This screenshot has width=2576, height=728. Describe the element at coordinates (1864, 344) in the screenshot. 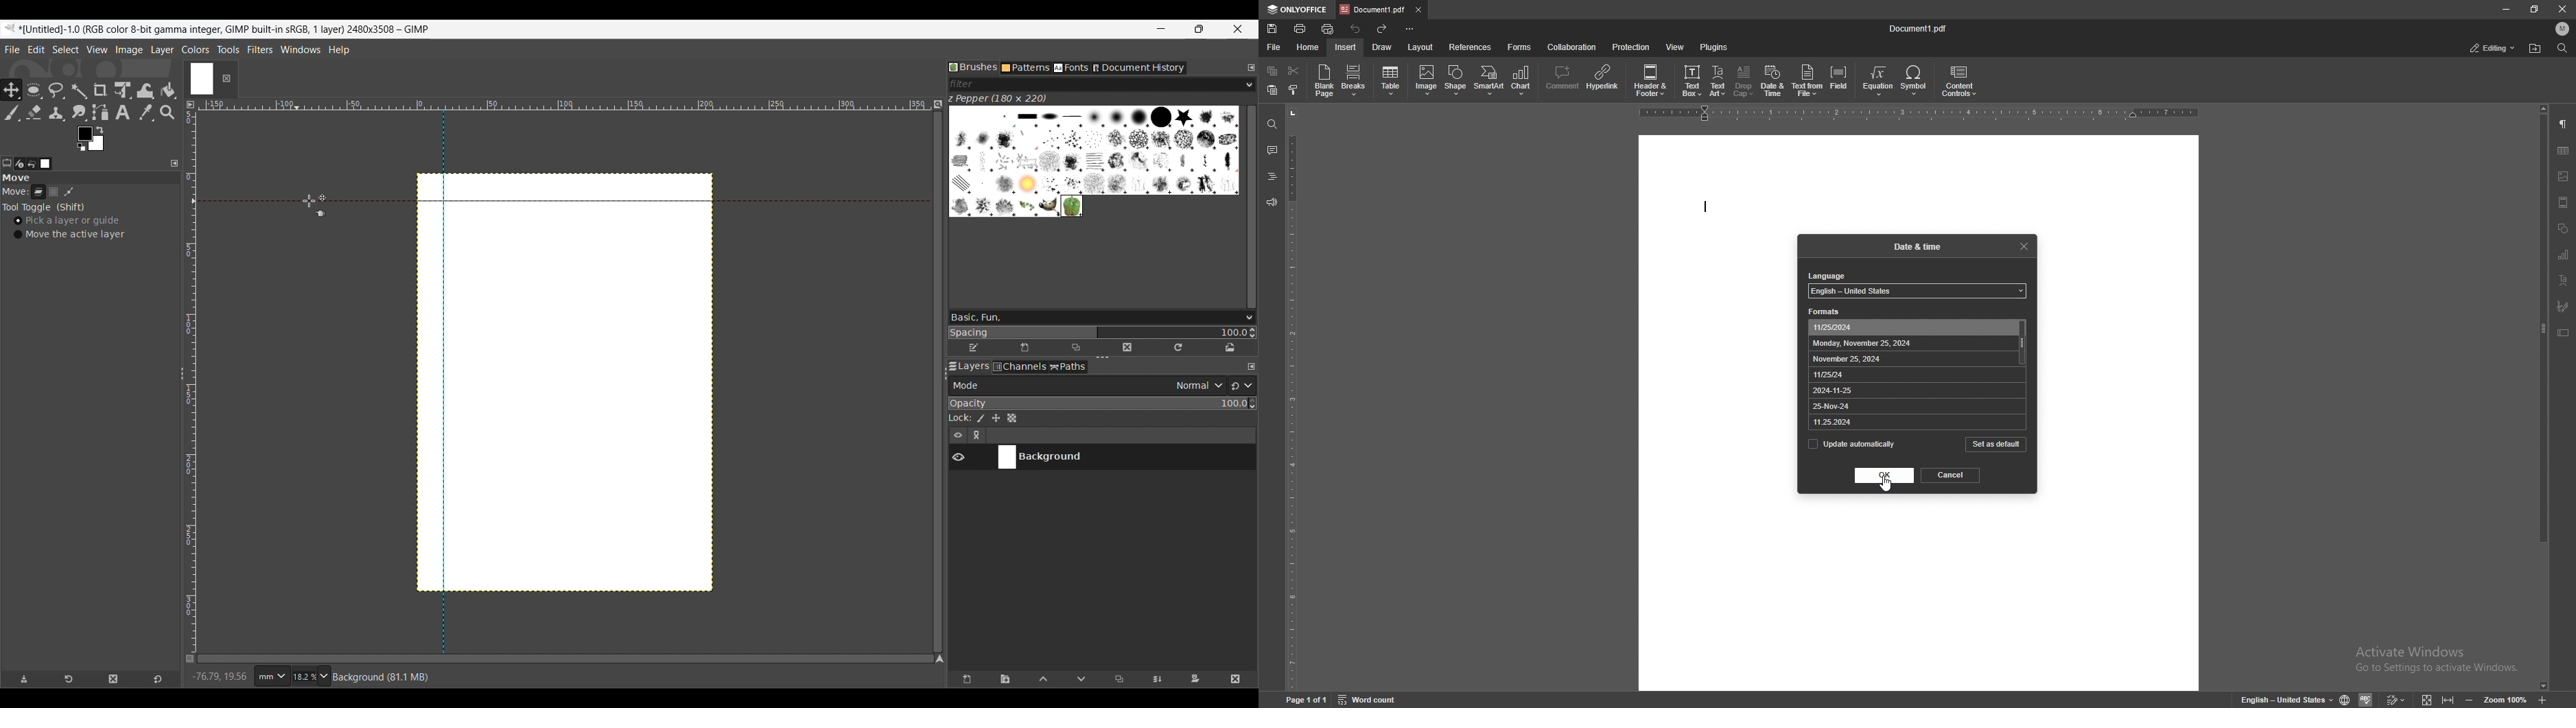

I see `date format` at that location.